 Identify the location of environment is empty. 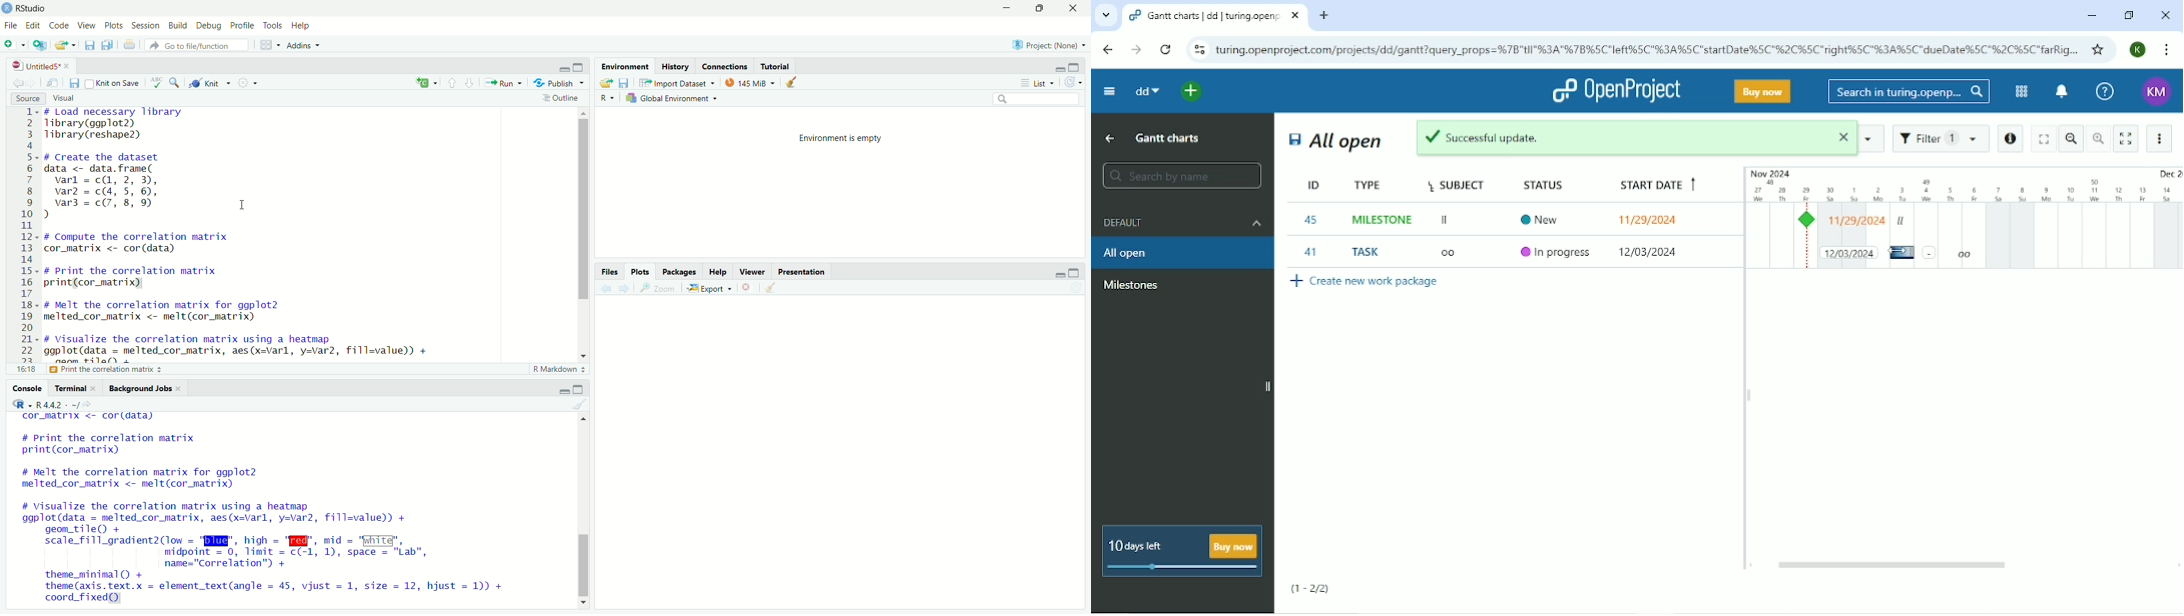
(843, 139).